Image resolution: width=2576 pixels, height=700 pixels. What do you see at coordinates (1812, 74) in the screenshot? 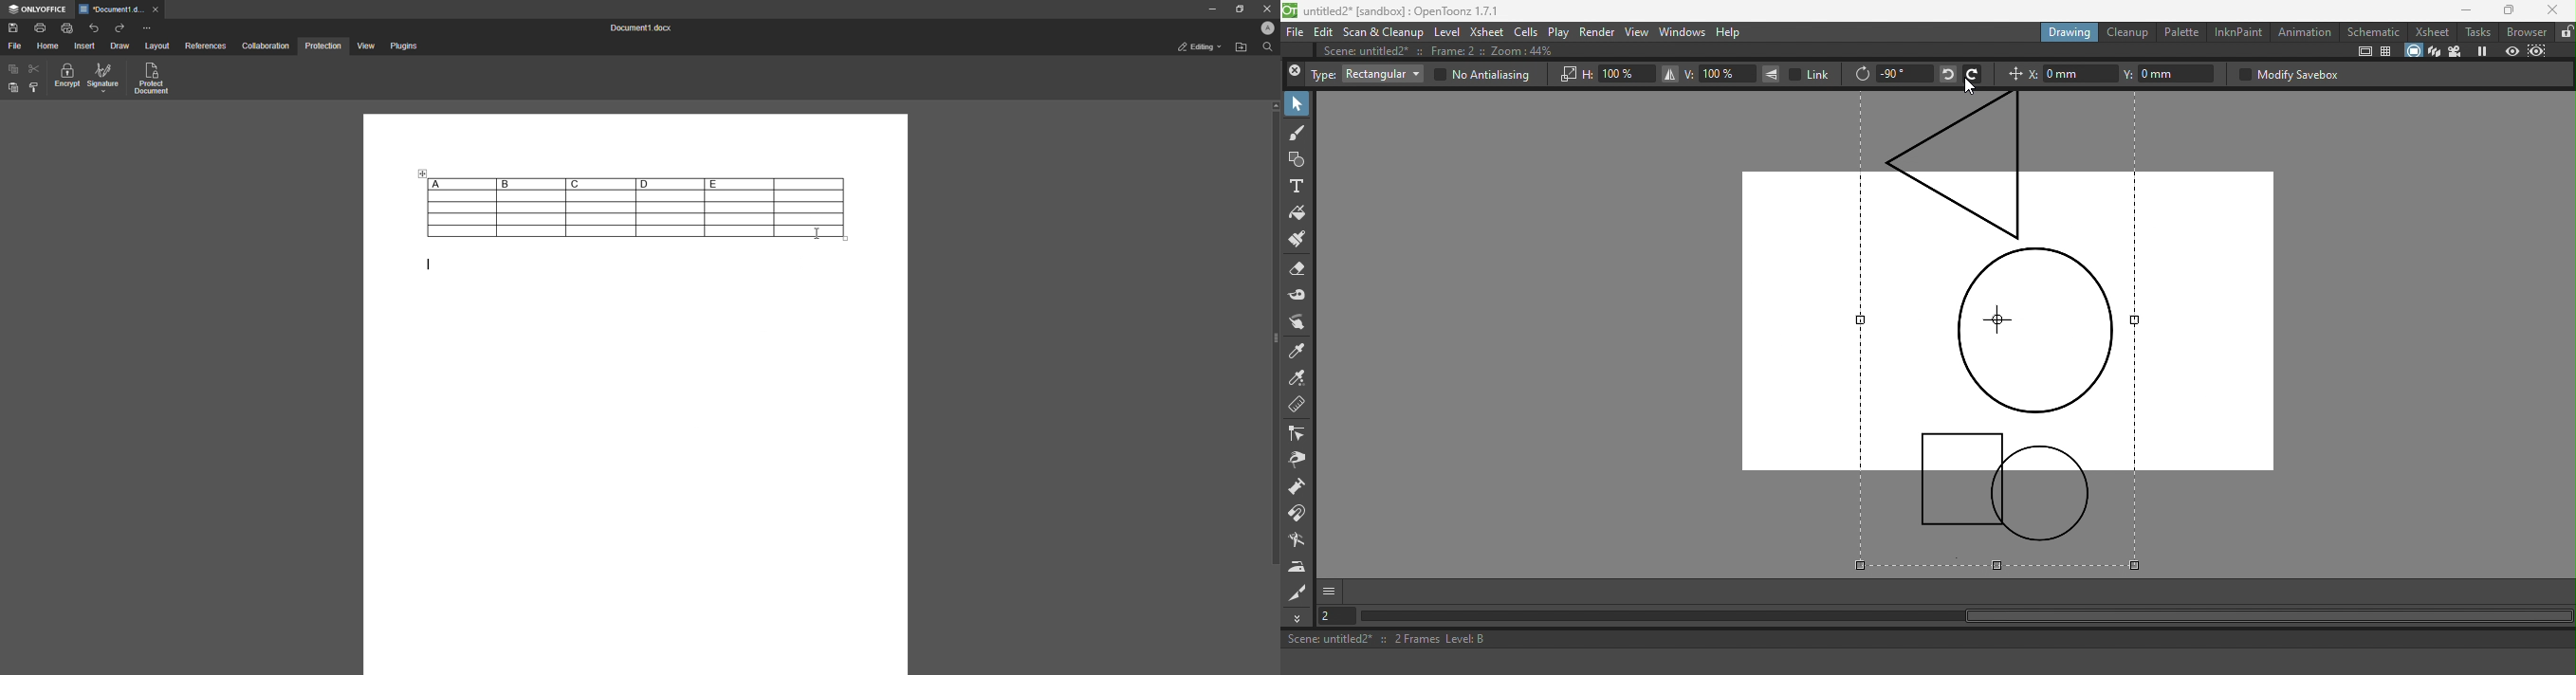
I see `Link` at bounding box center [1812, 74].